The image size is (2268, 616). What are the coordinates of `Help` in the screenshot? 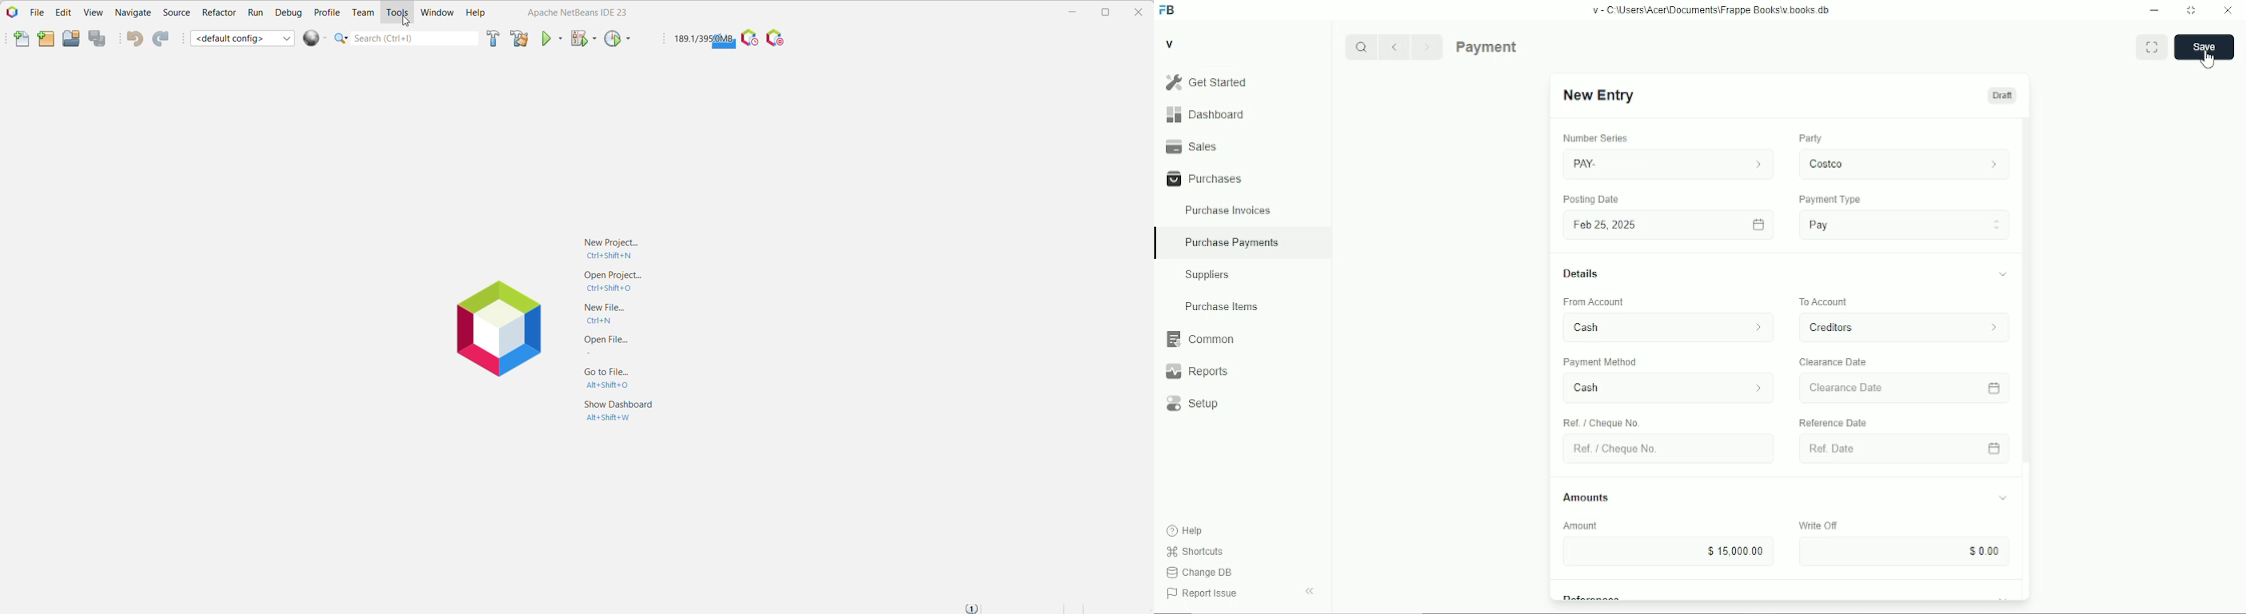 It's located at (1185, 531).